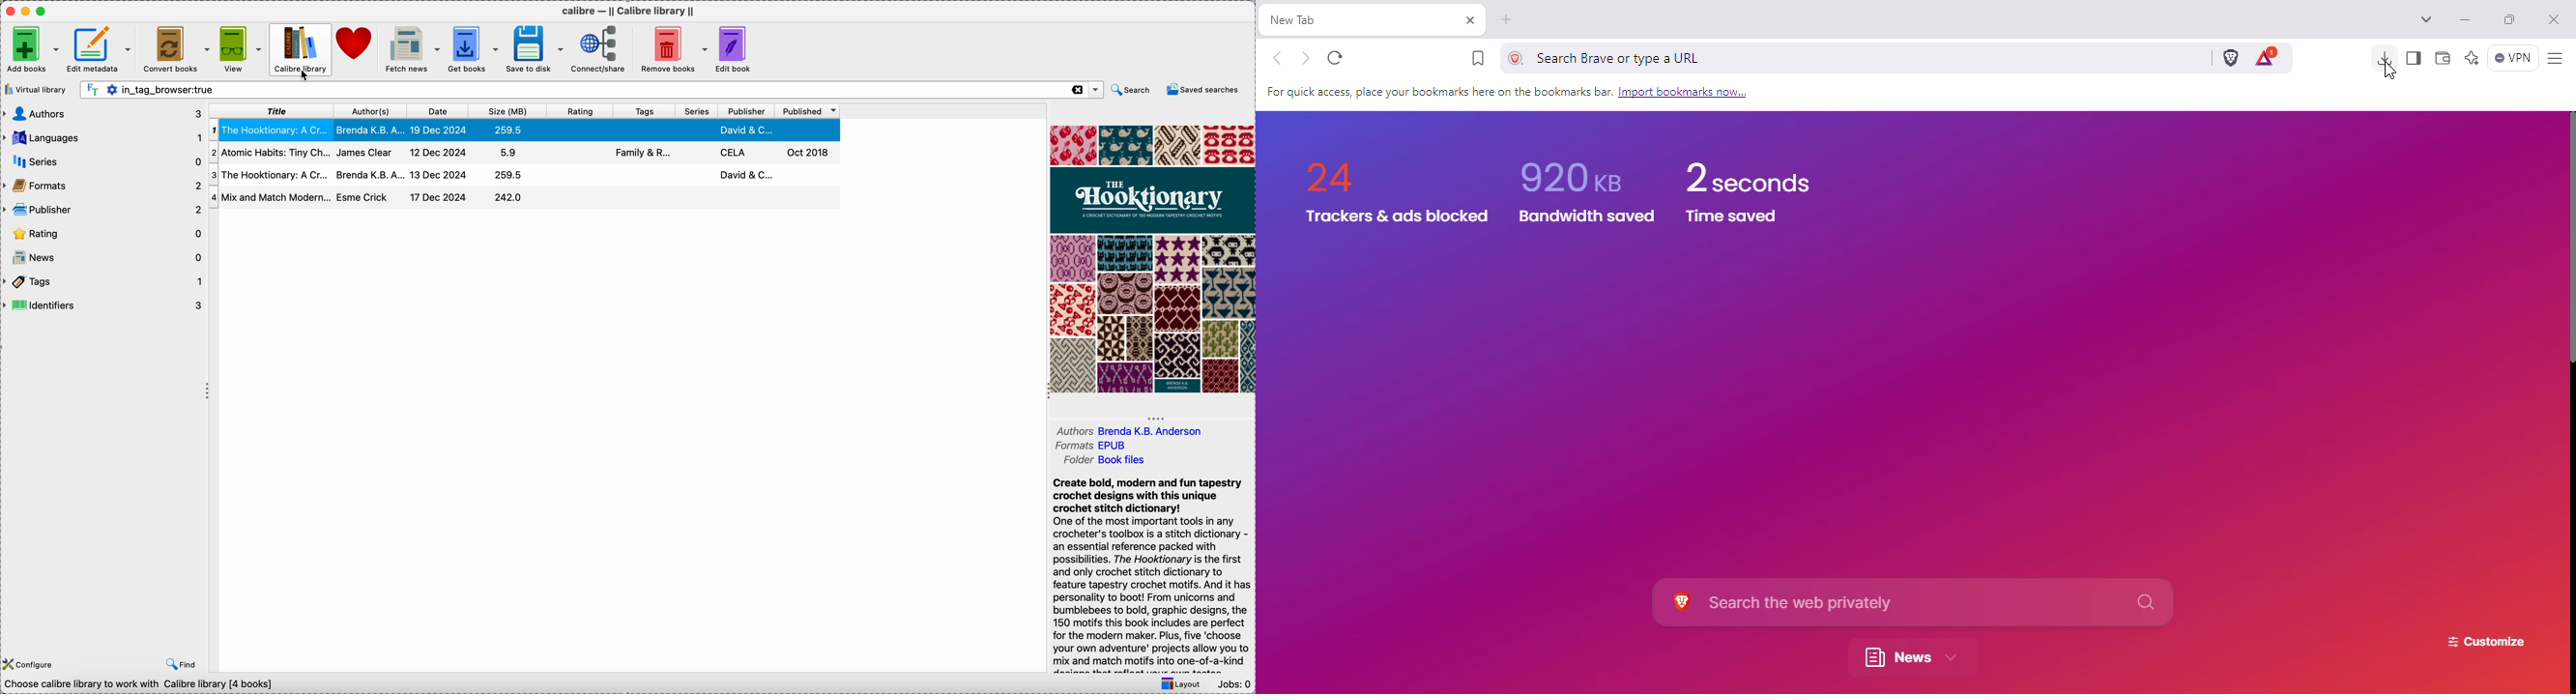 The width and height of the screenshot is (2576, 700). Describe the element at coordinates (1096, 90) in the screenshot. I see `options` at that location.